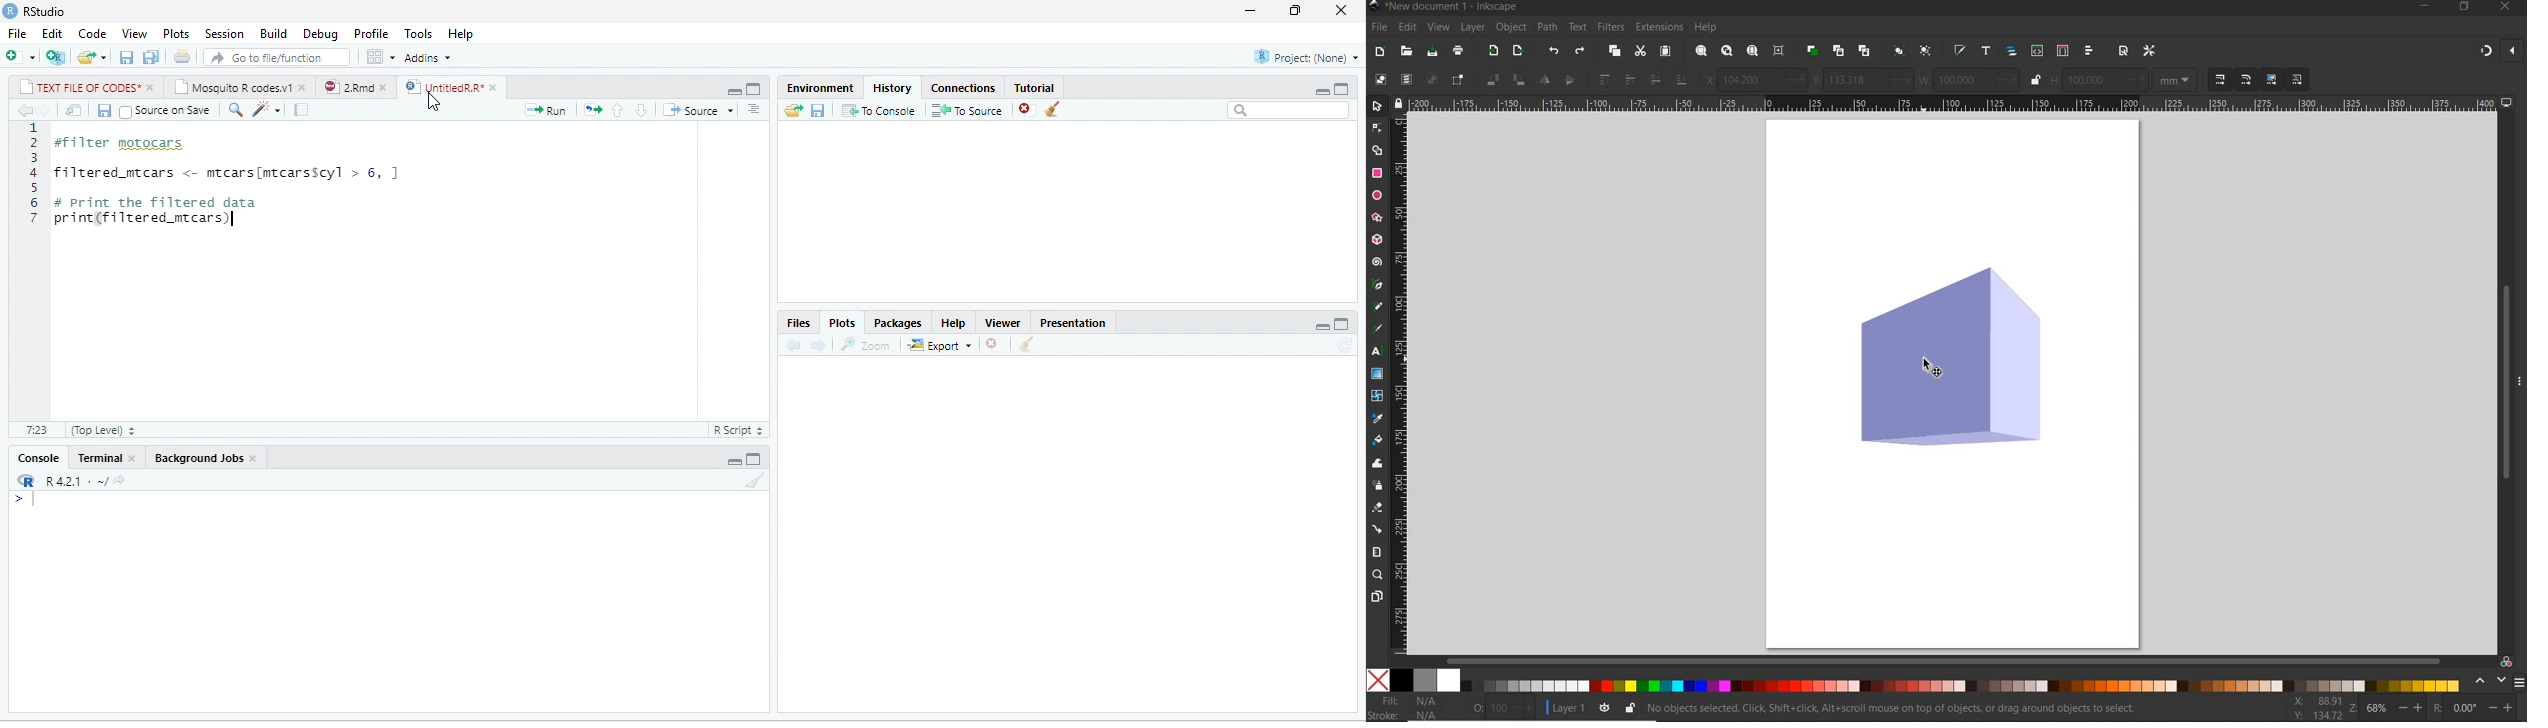  I want to click on COLOR MANAGED CODE, so click(2507, 660).